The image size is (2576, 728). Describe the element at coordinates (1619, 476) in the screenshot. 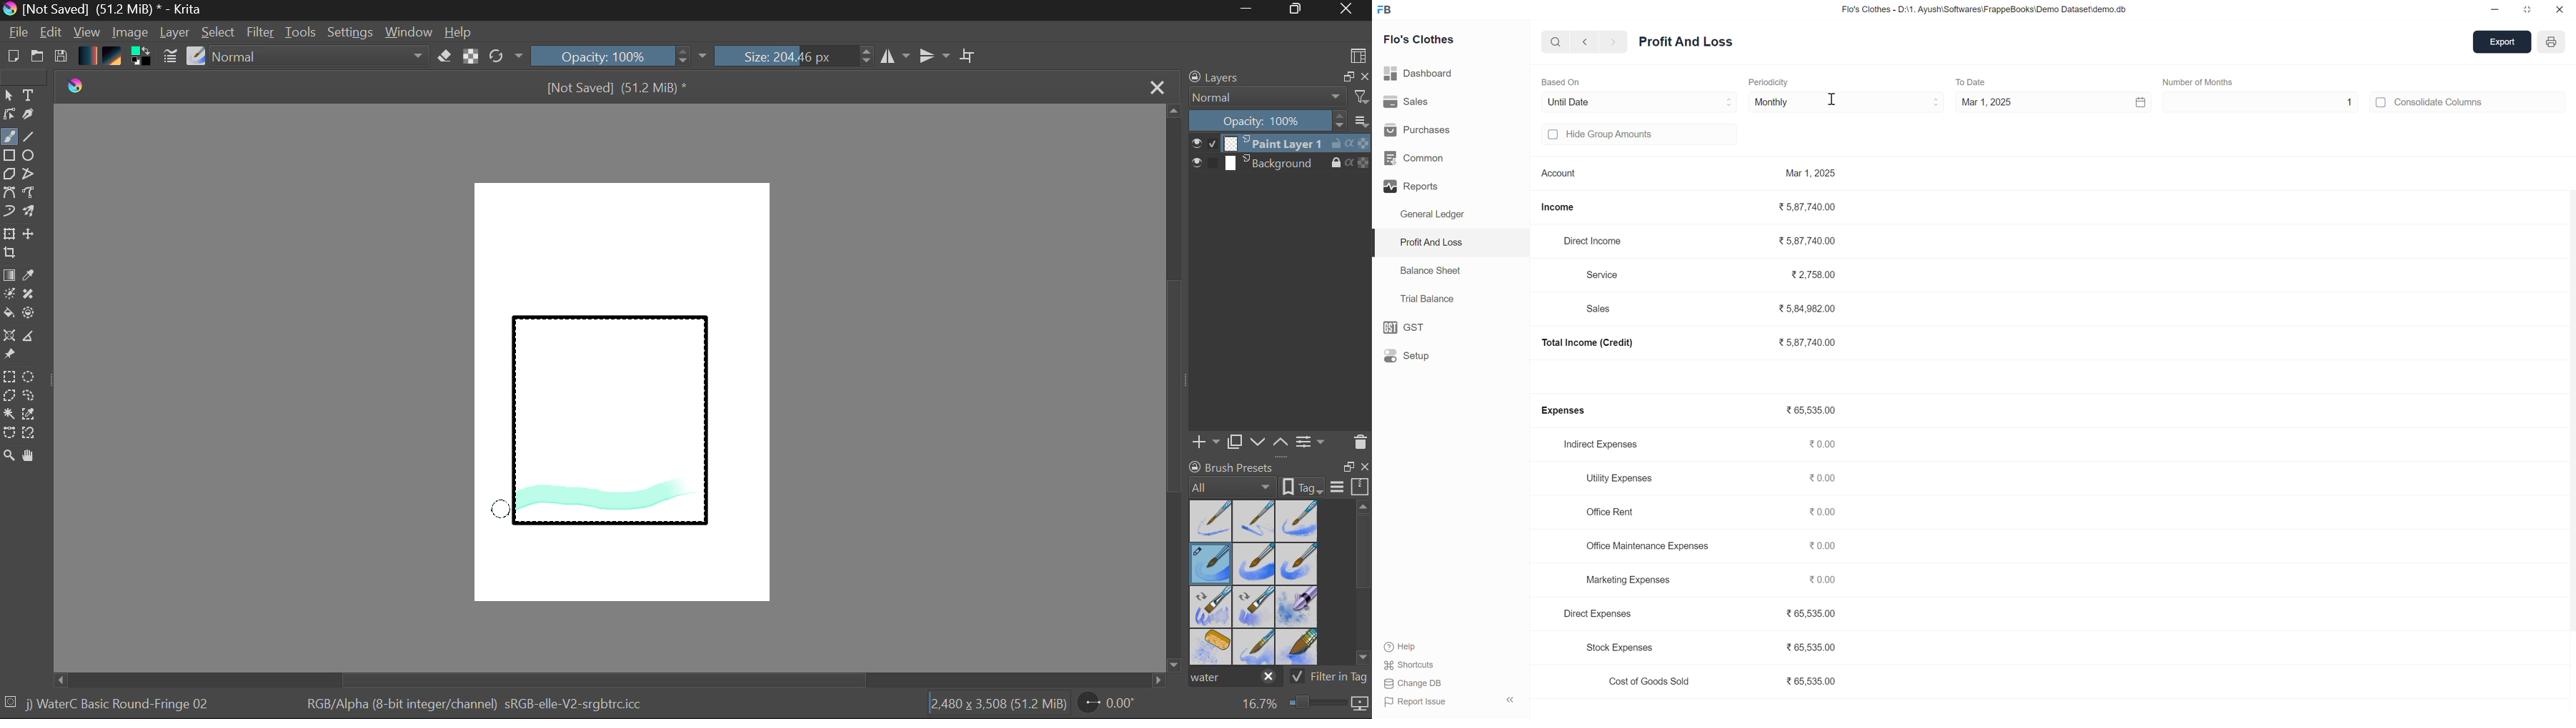

I see `Utility Expenses` at that location.